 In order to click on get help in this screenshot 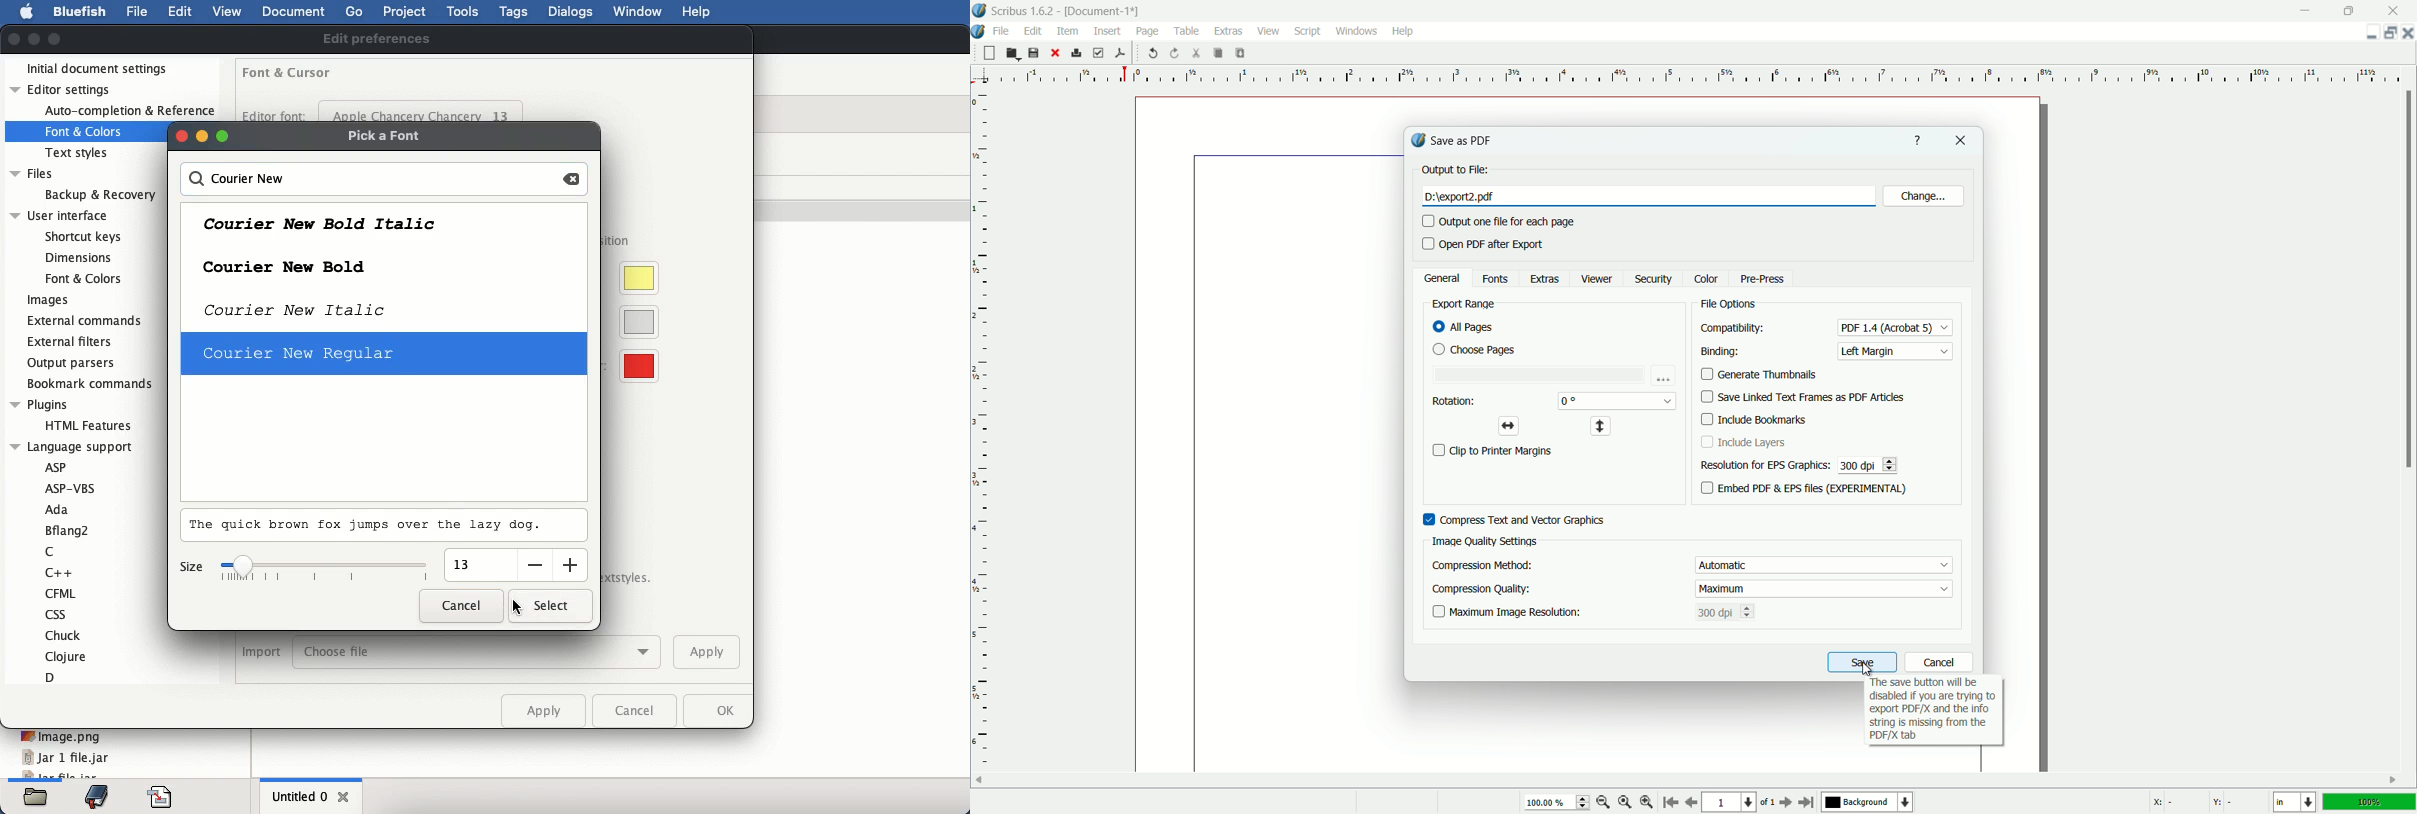, I will do `click(1919, 140)`.